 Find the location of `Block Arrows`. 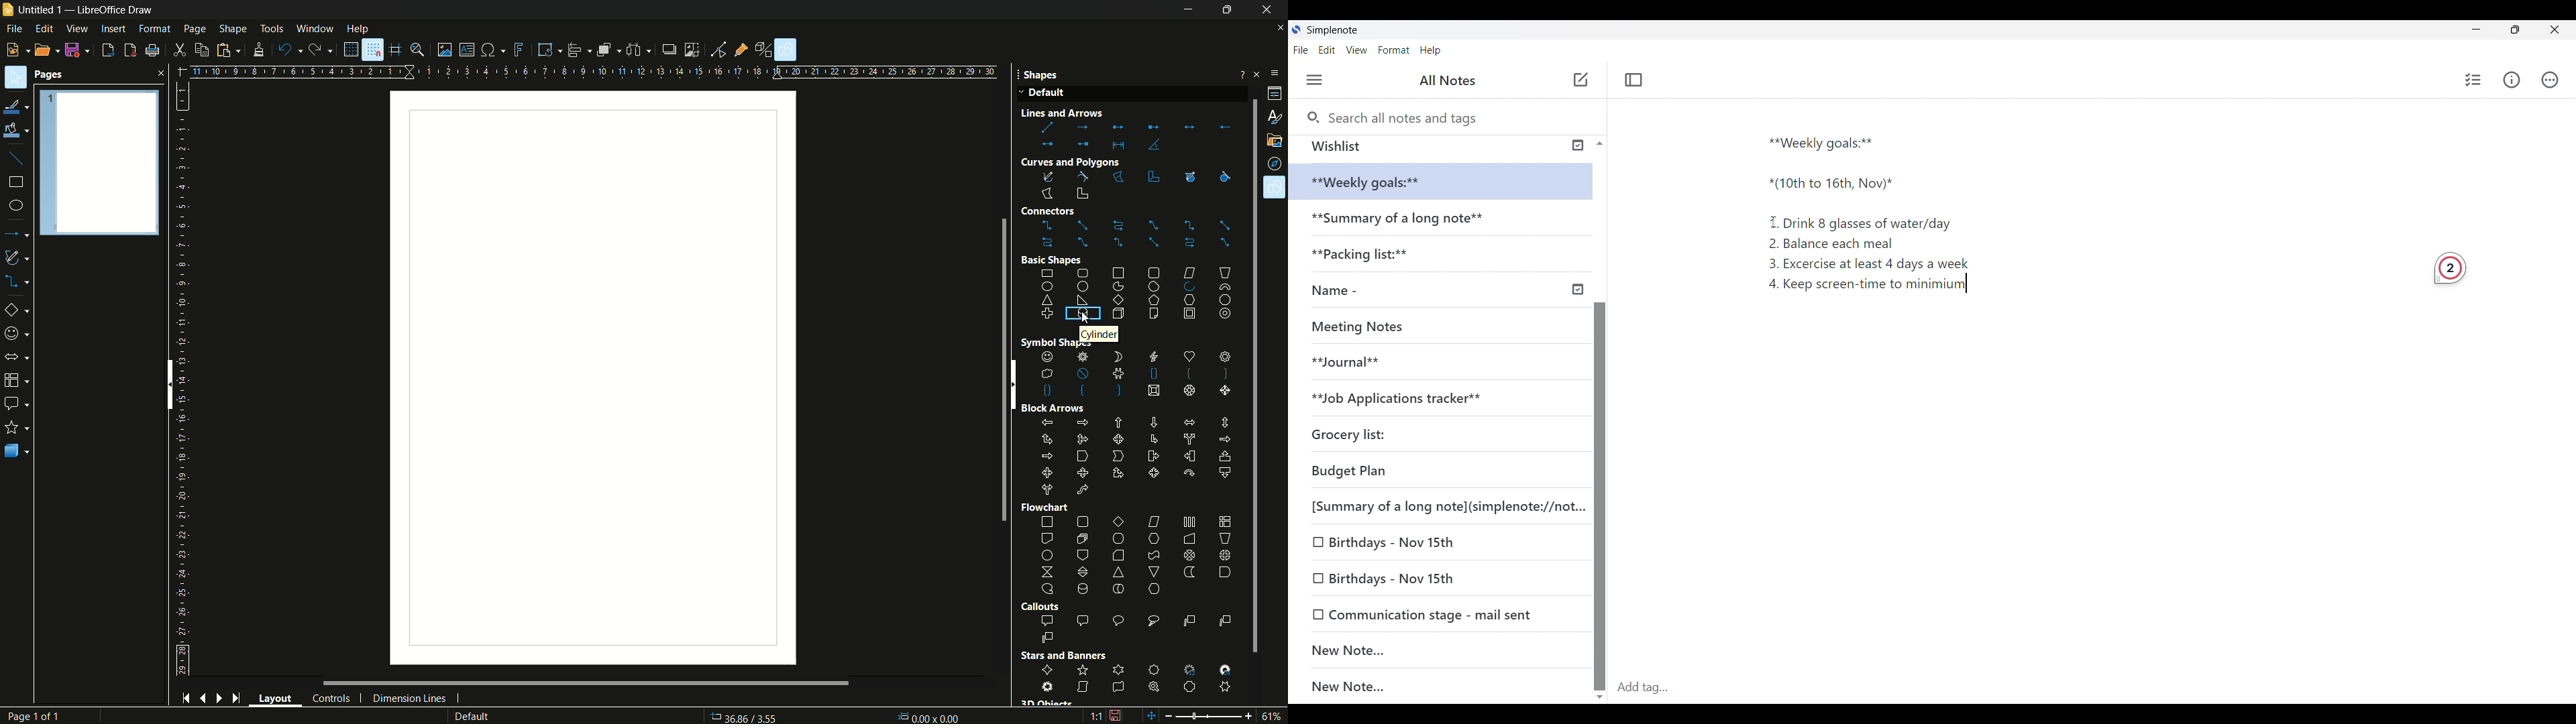

Block Arrows is located at coordinates (1053, 408).